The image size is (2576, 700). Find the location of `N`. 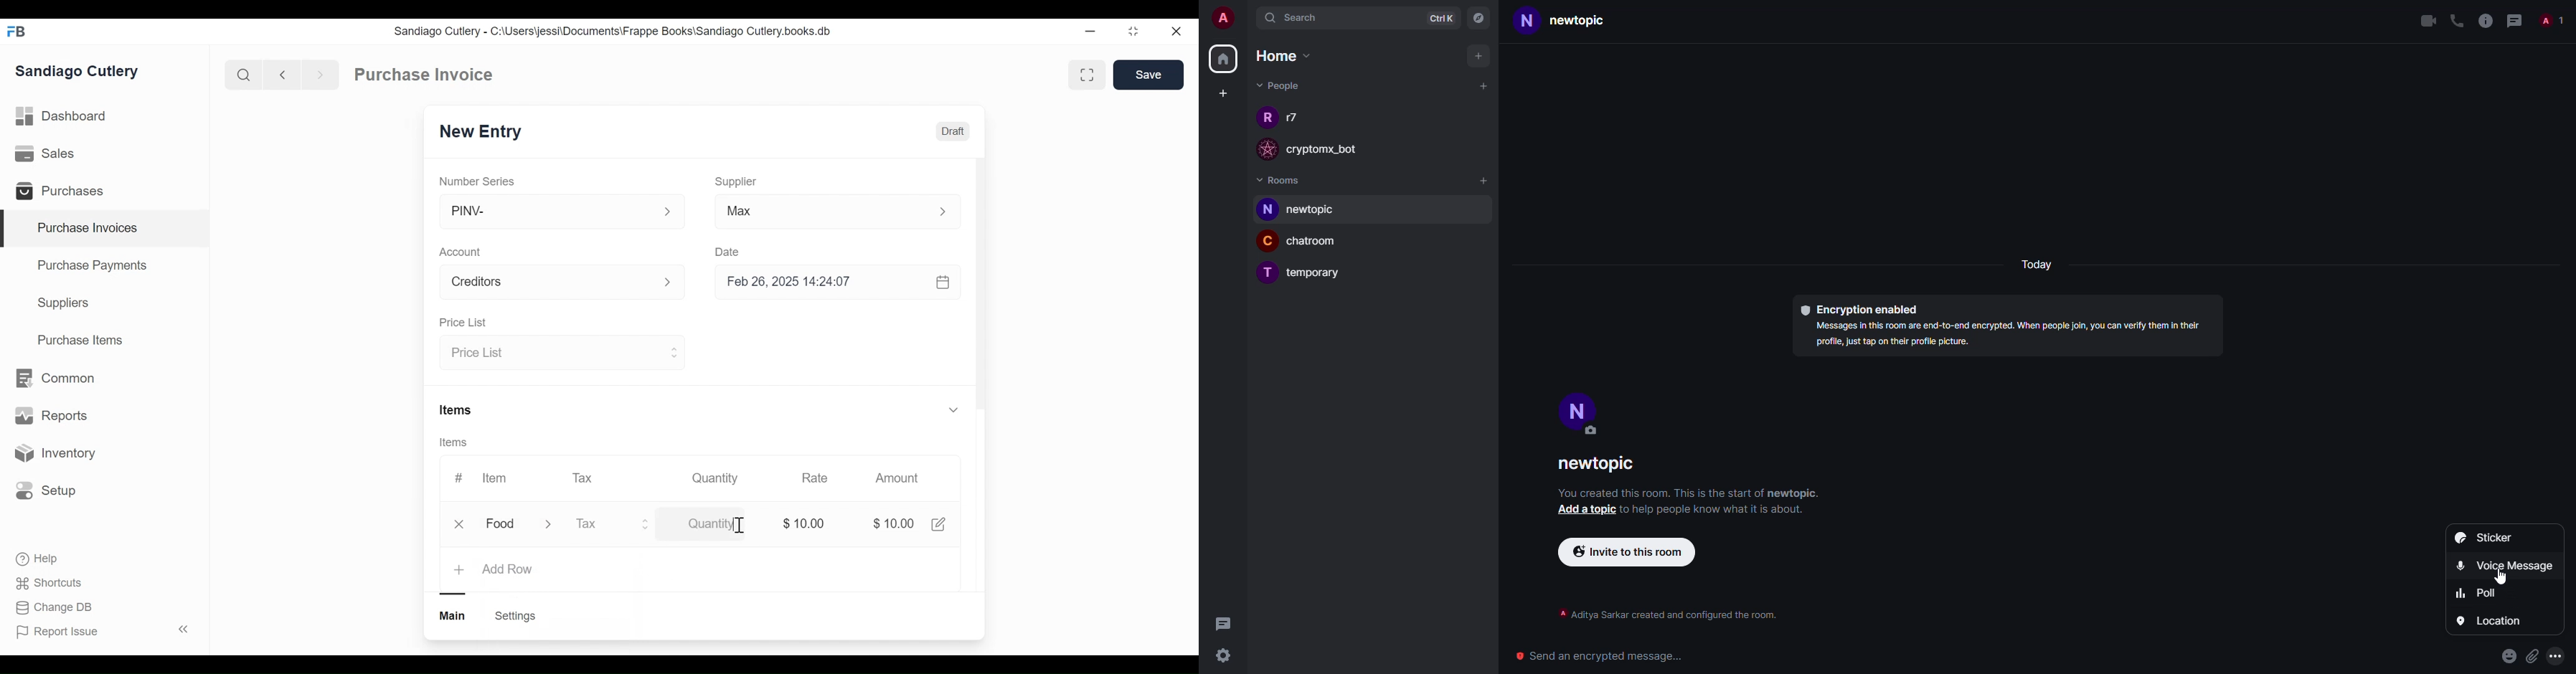

N is located at coordinates (1268, 210).